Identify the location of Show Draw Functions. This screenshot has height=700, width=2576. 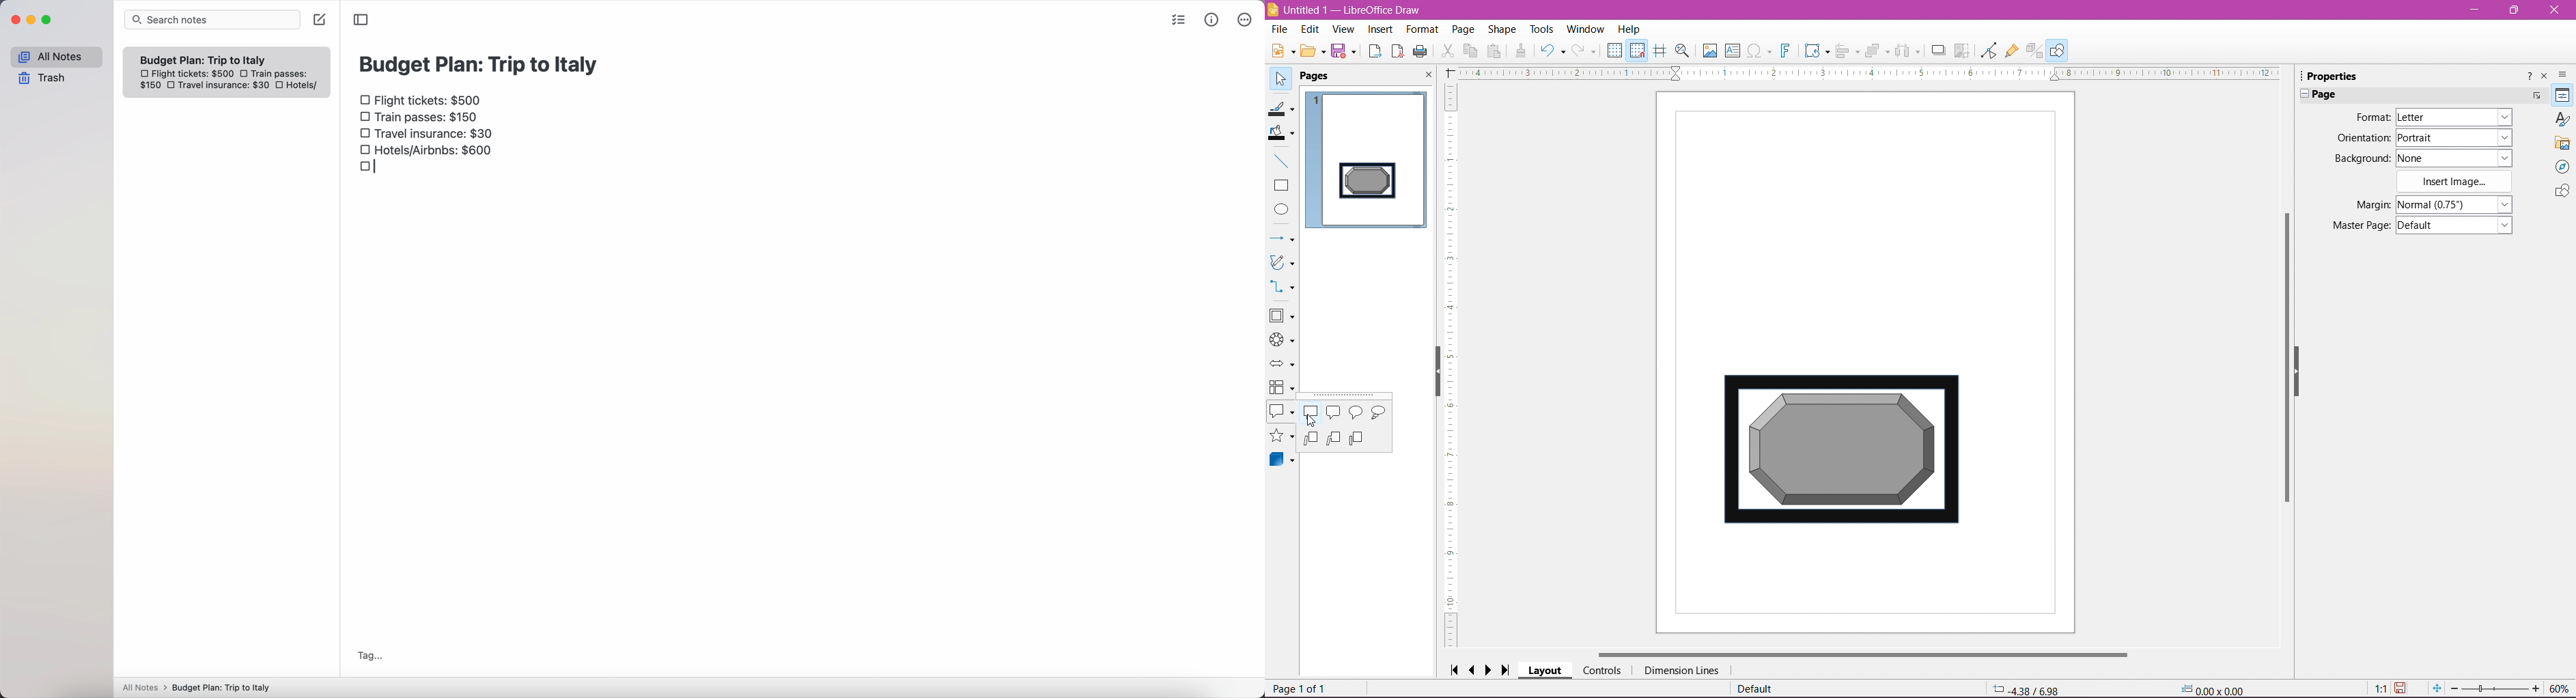
(2059, 50).